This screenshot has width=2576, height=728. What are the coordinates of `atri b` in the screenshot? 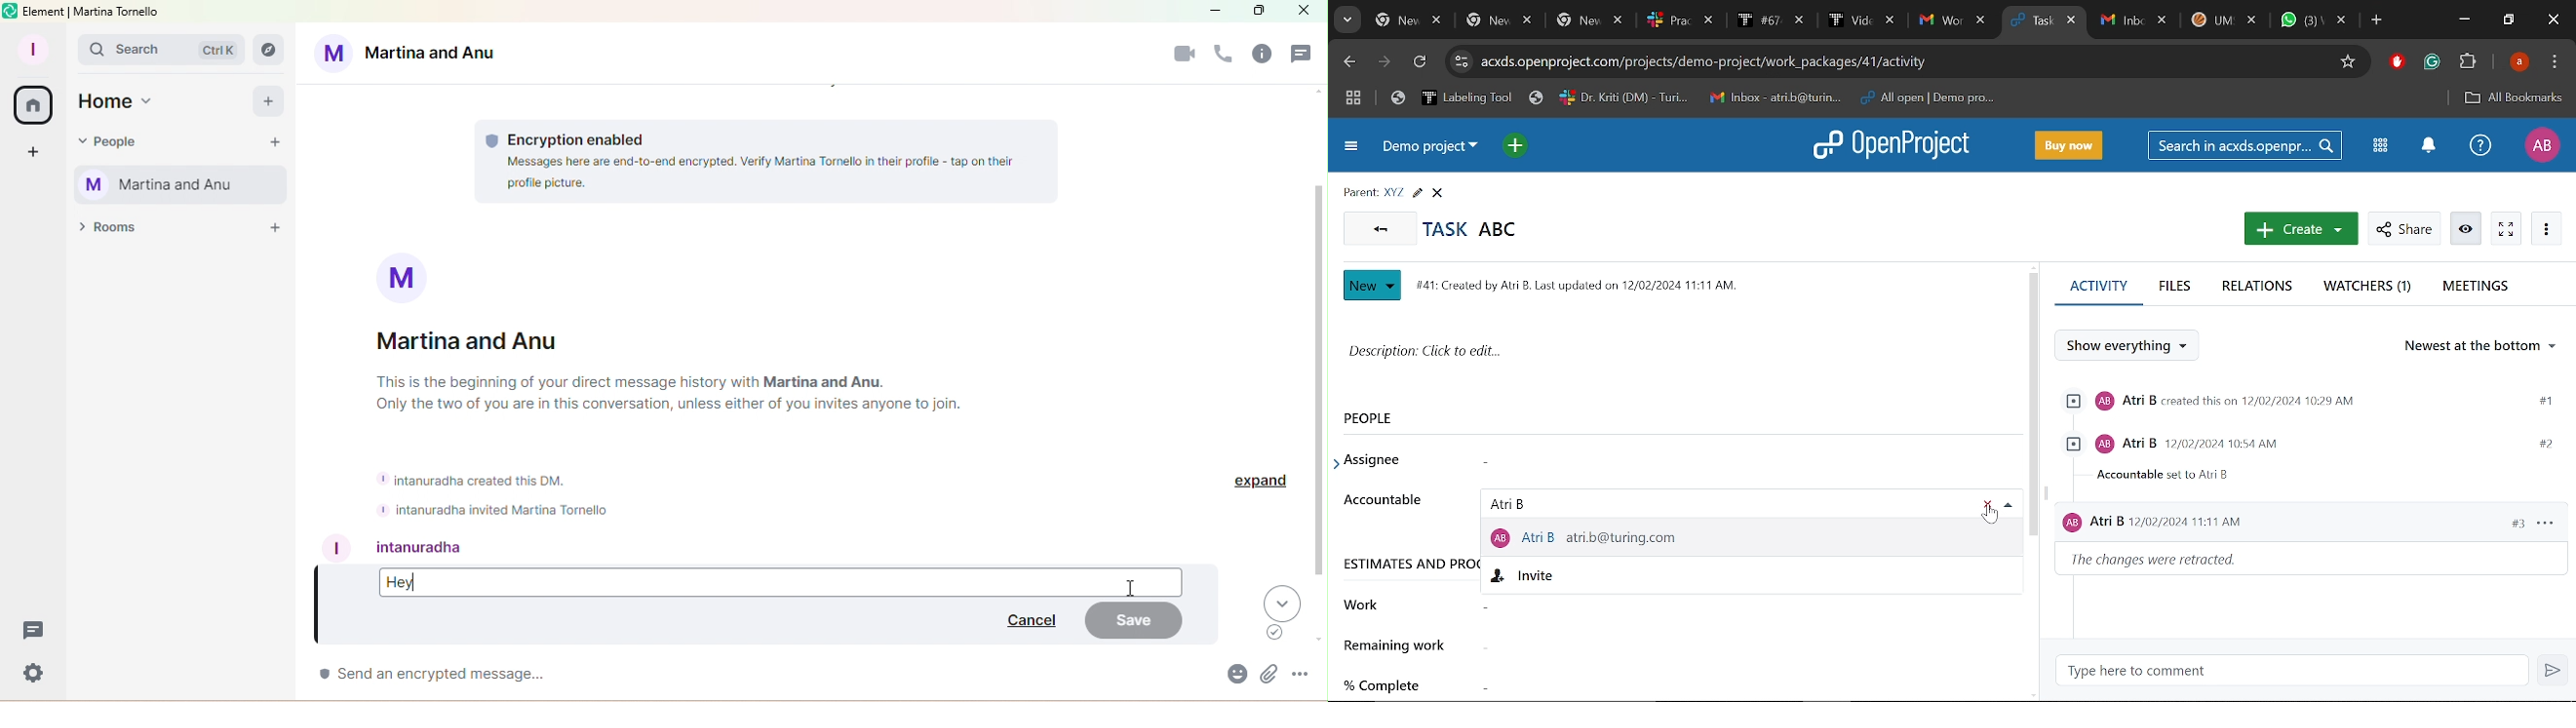 It's located at (1517, 504).